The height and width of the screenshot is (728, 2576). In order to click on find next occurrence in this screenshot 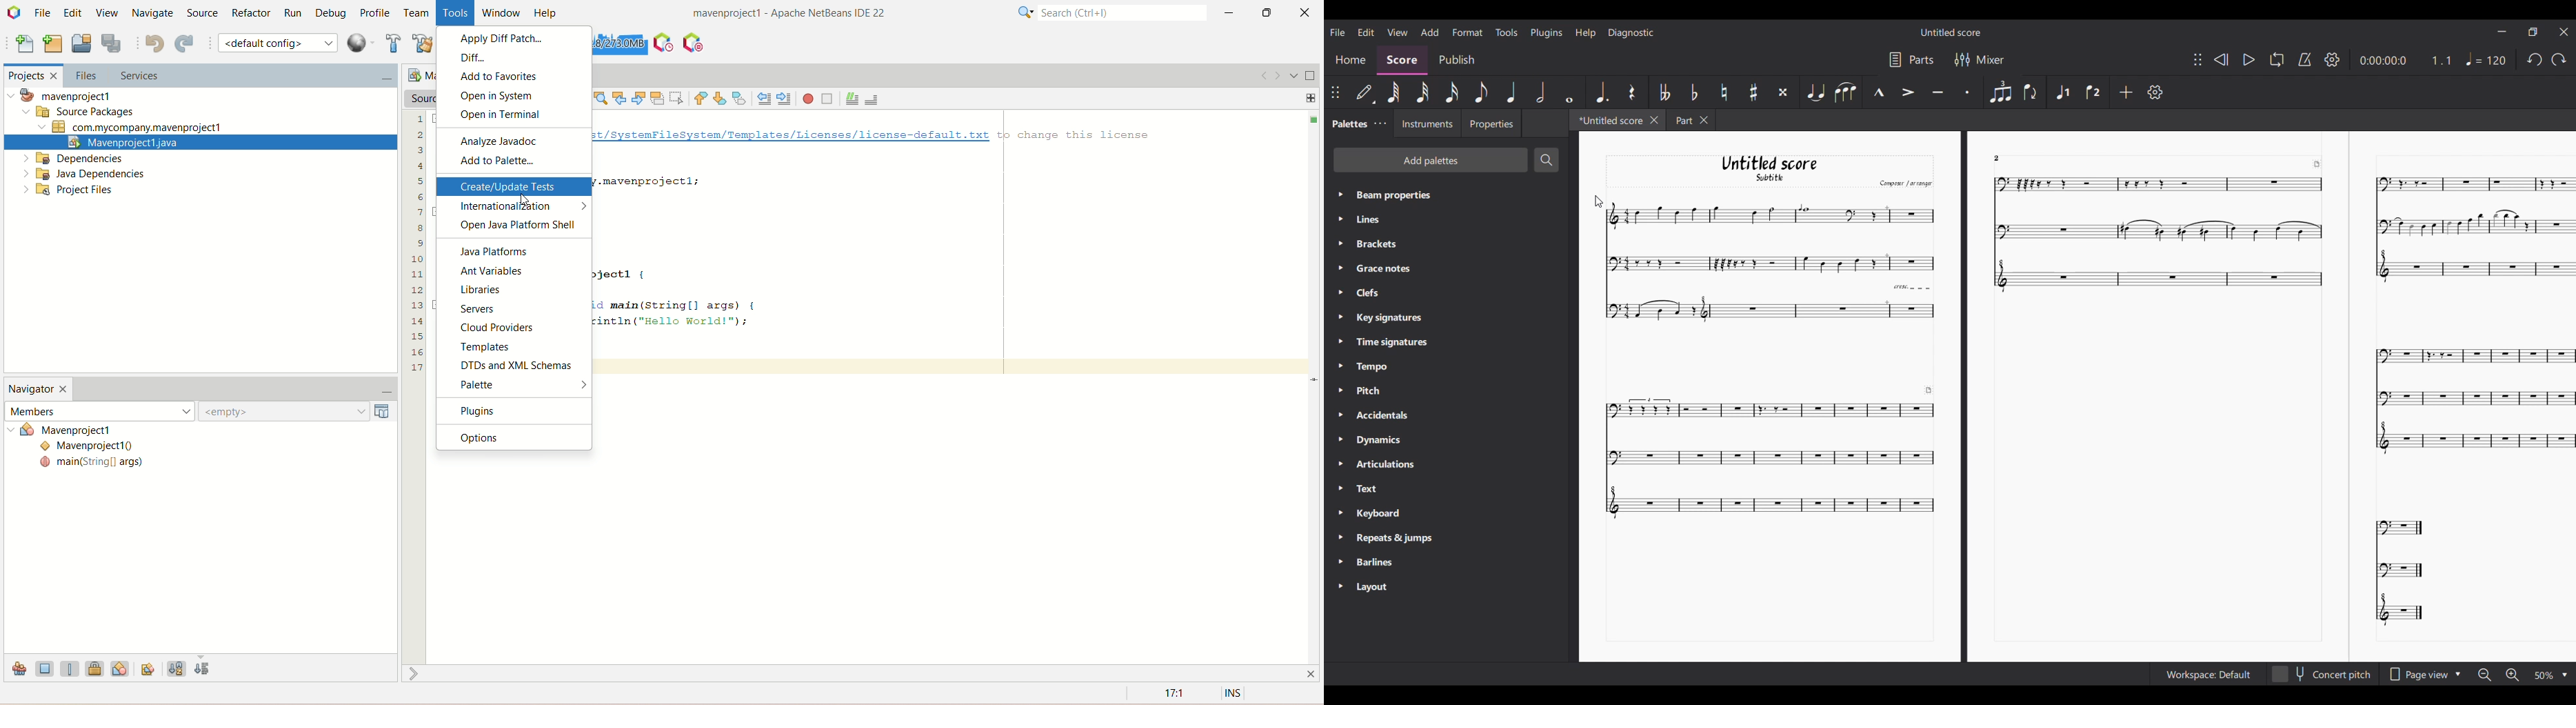, I will do `click(640, 97)`.